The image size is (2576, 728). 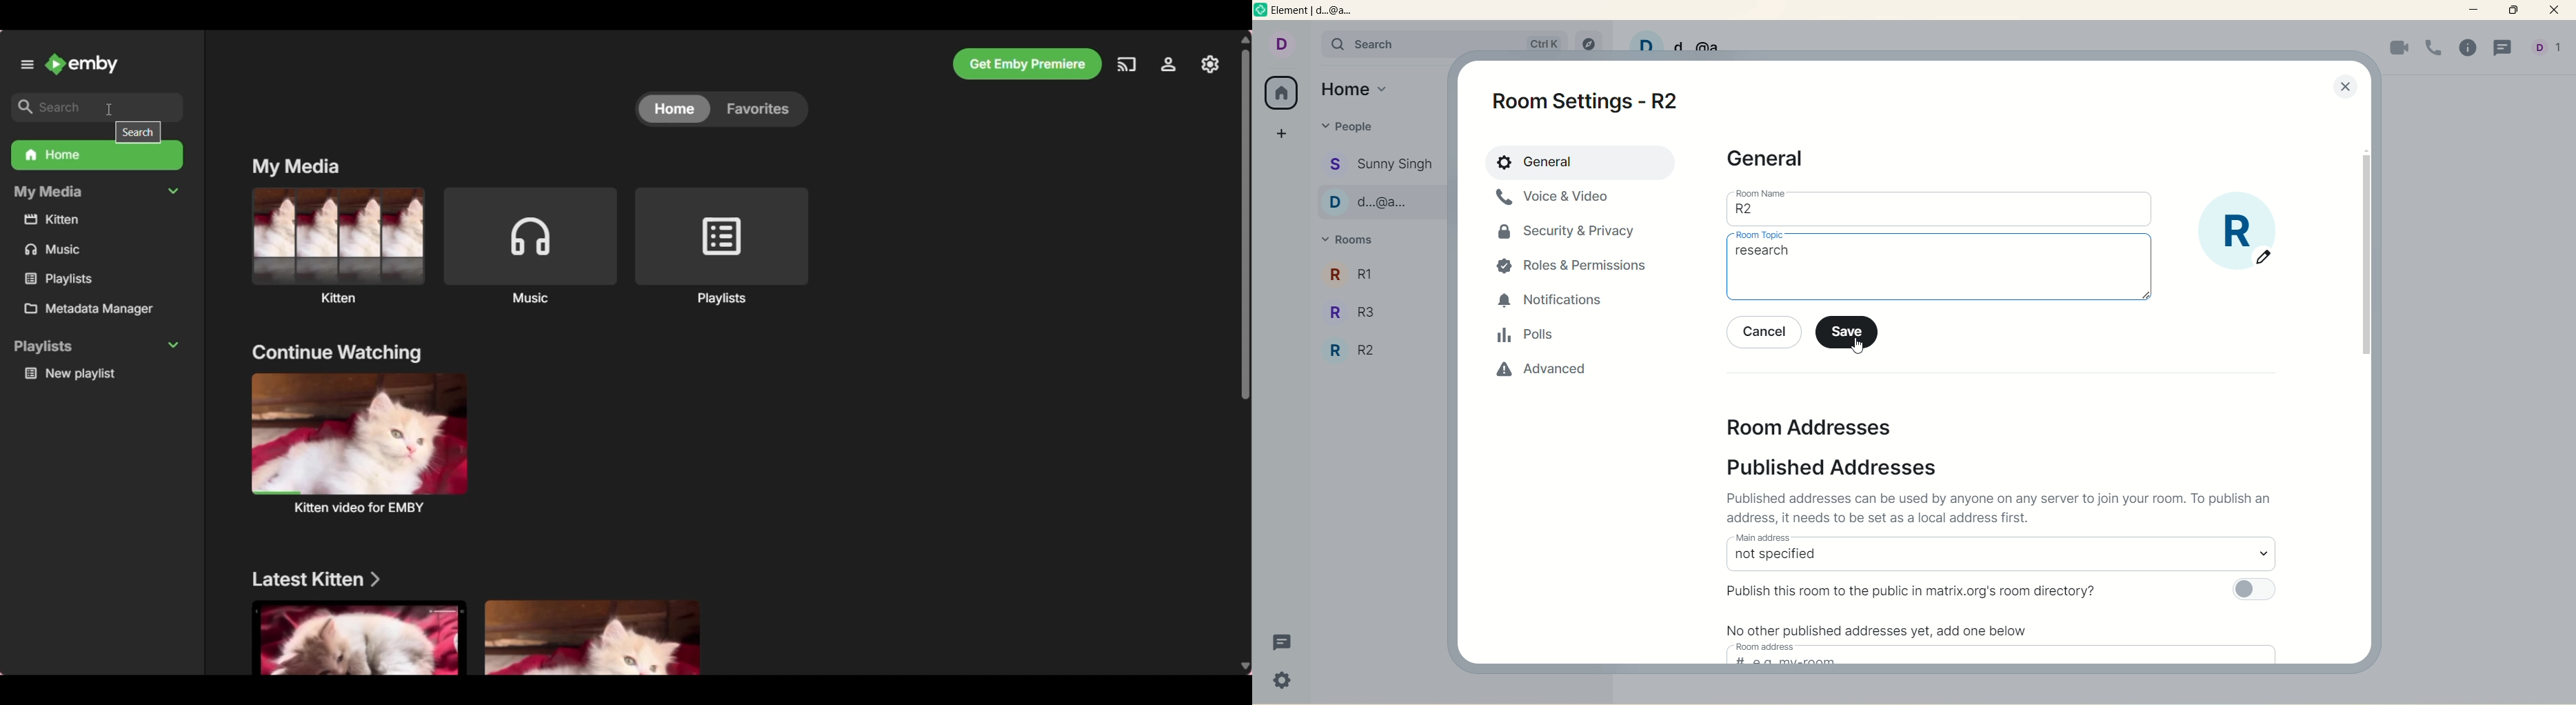 What do you see at coordinates (1376, 352) in the screenshot?
I see `R2` at bounding box center [1376, 352].